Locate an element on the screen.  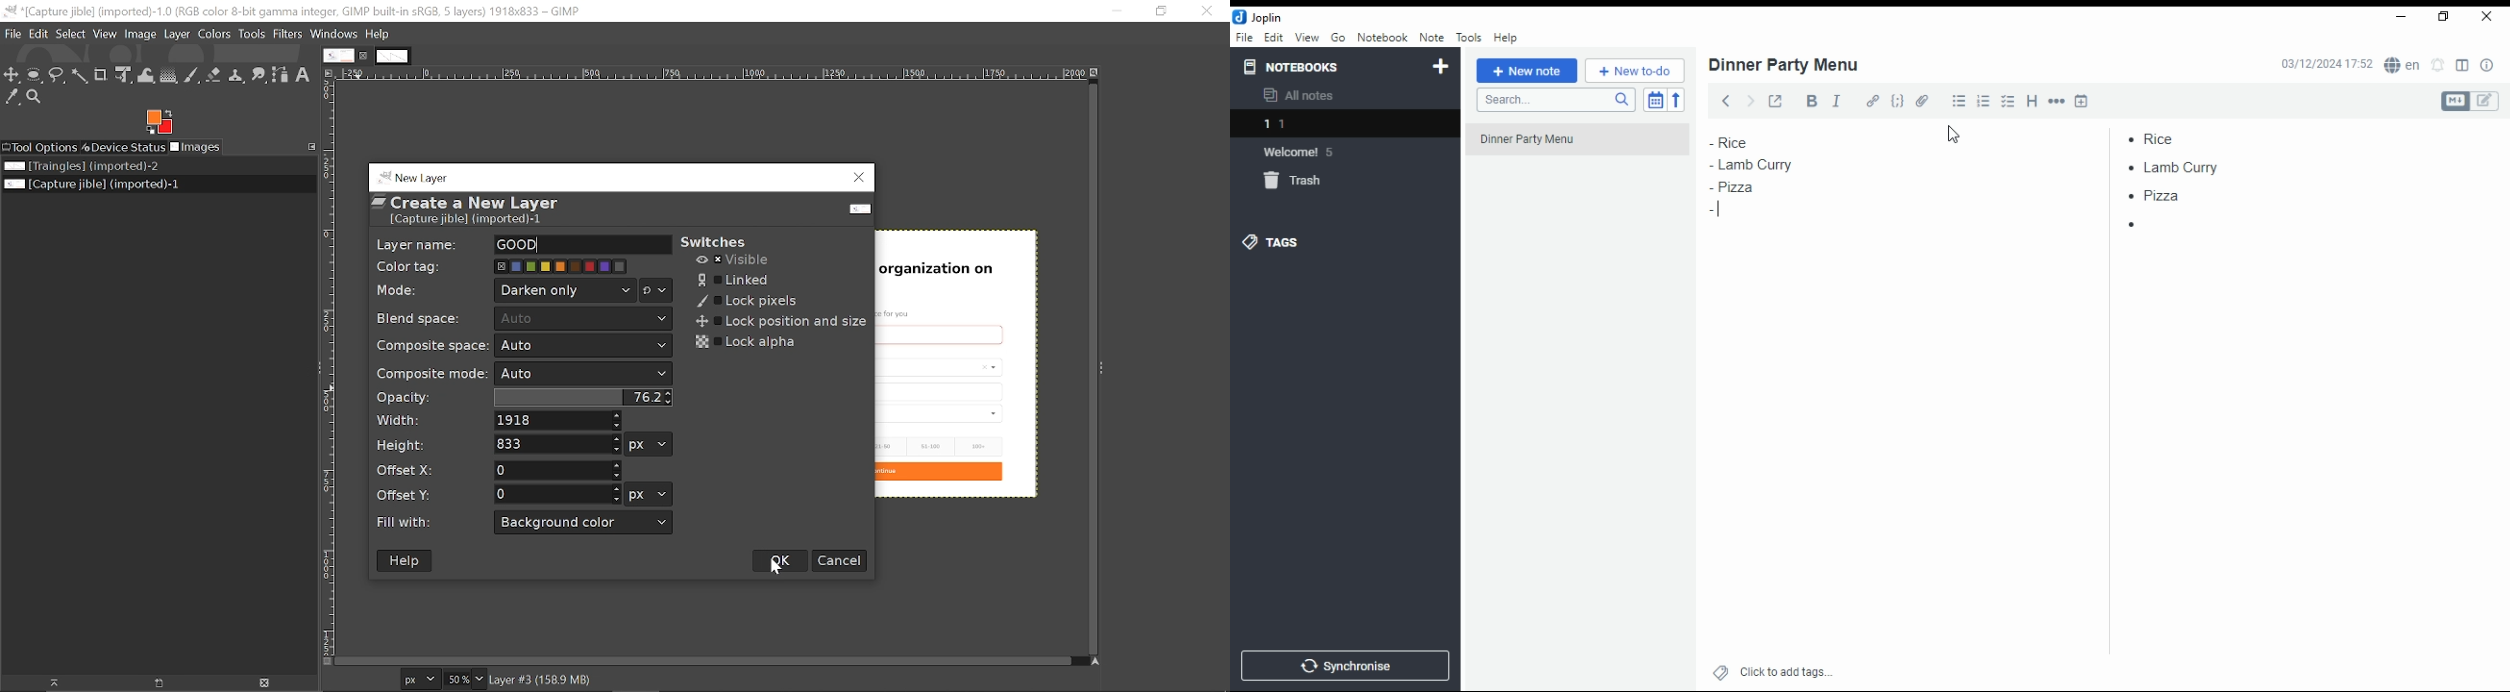
Text cursor is located at coordinates (1719, 211).